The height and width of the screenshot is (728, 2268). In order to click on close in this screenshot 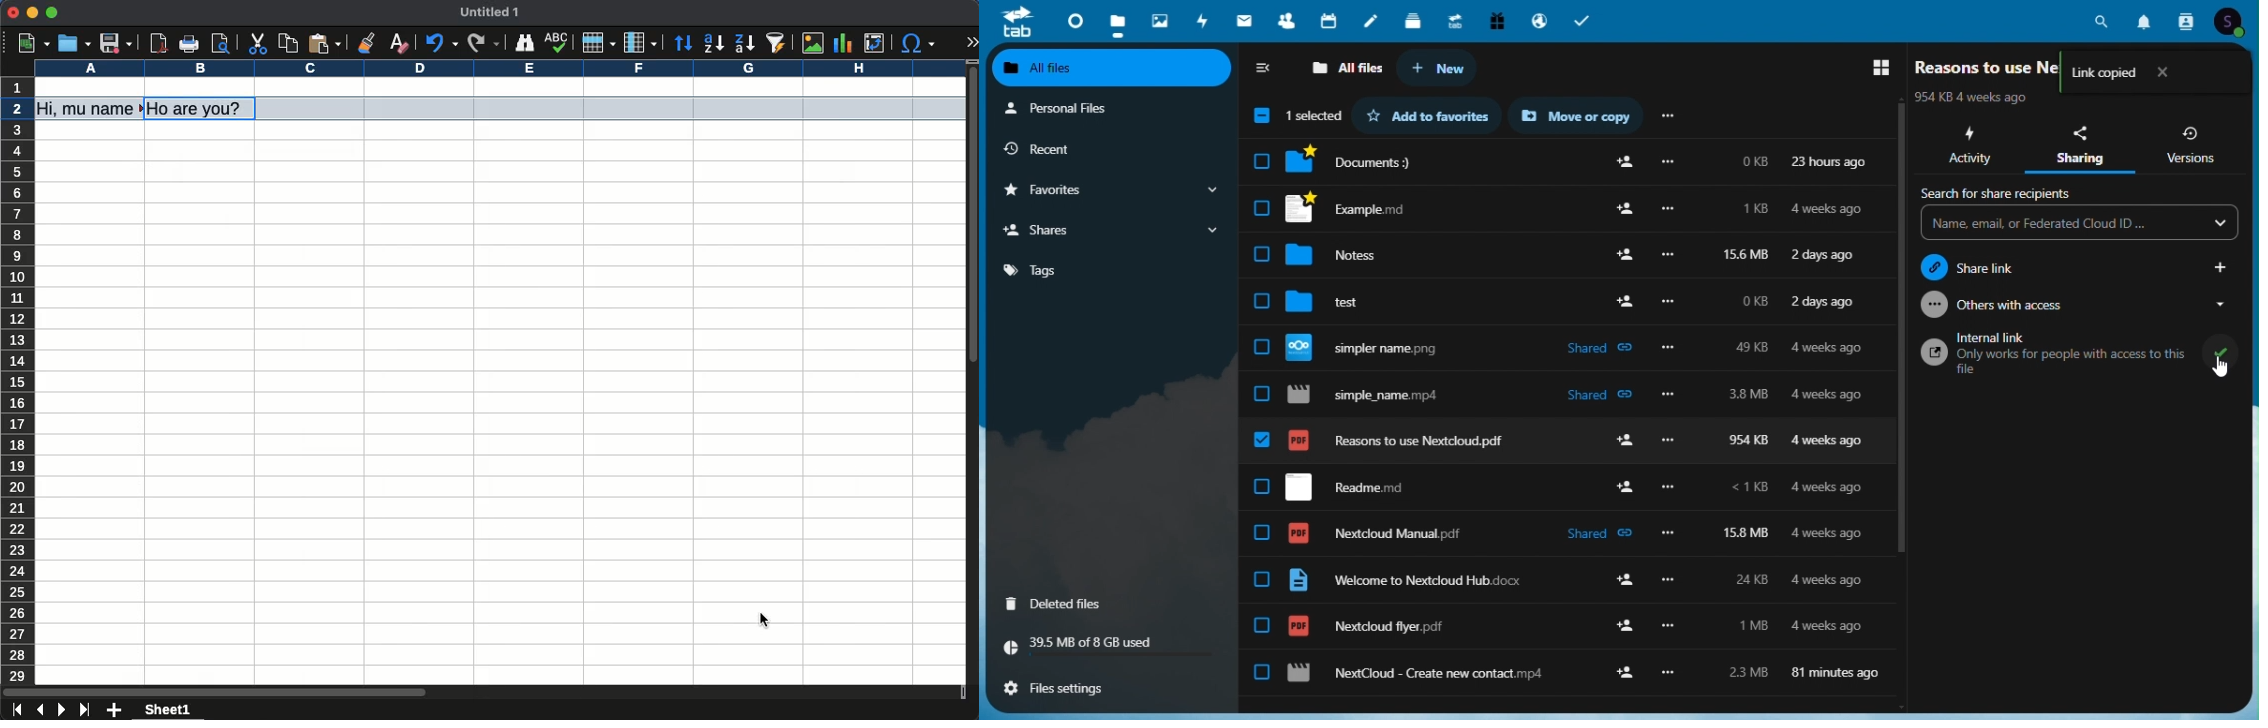, I will do `click(12, 12)`.